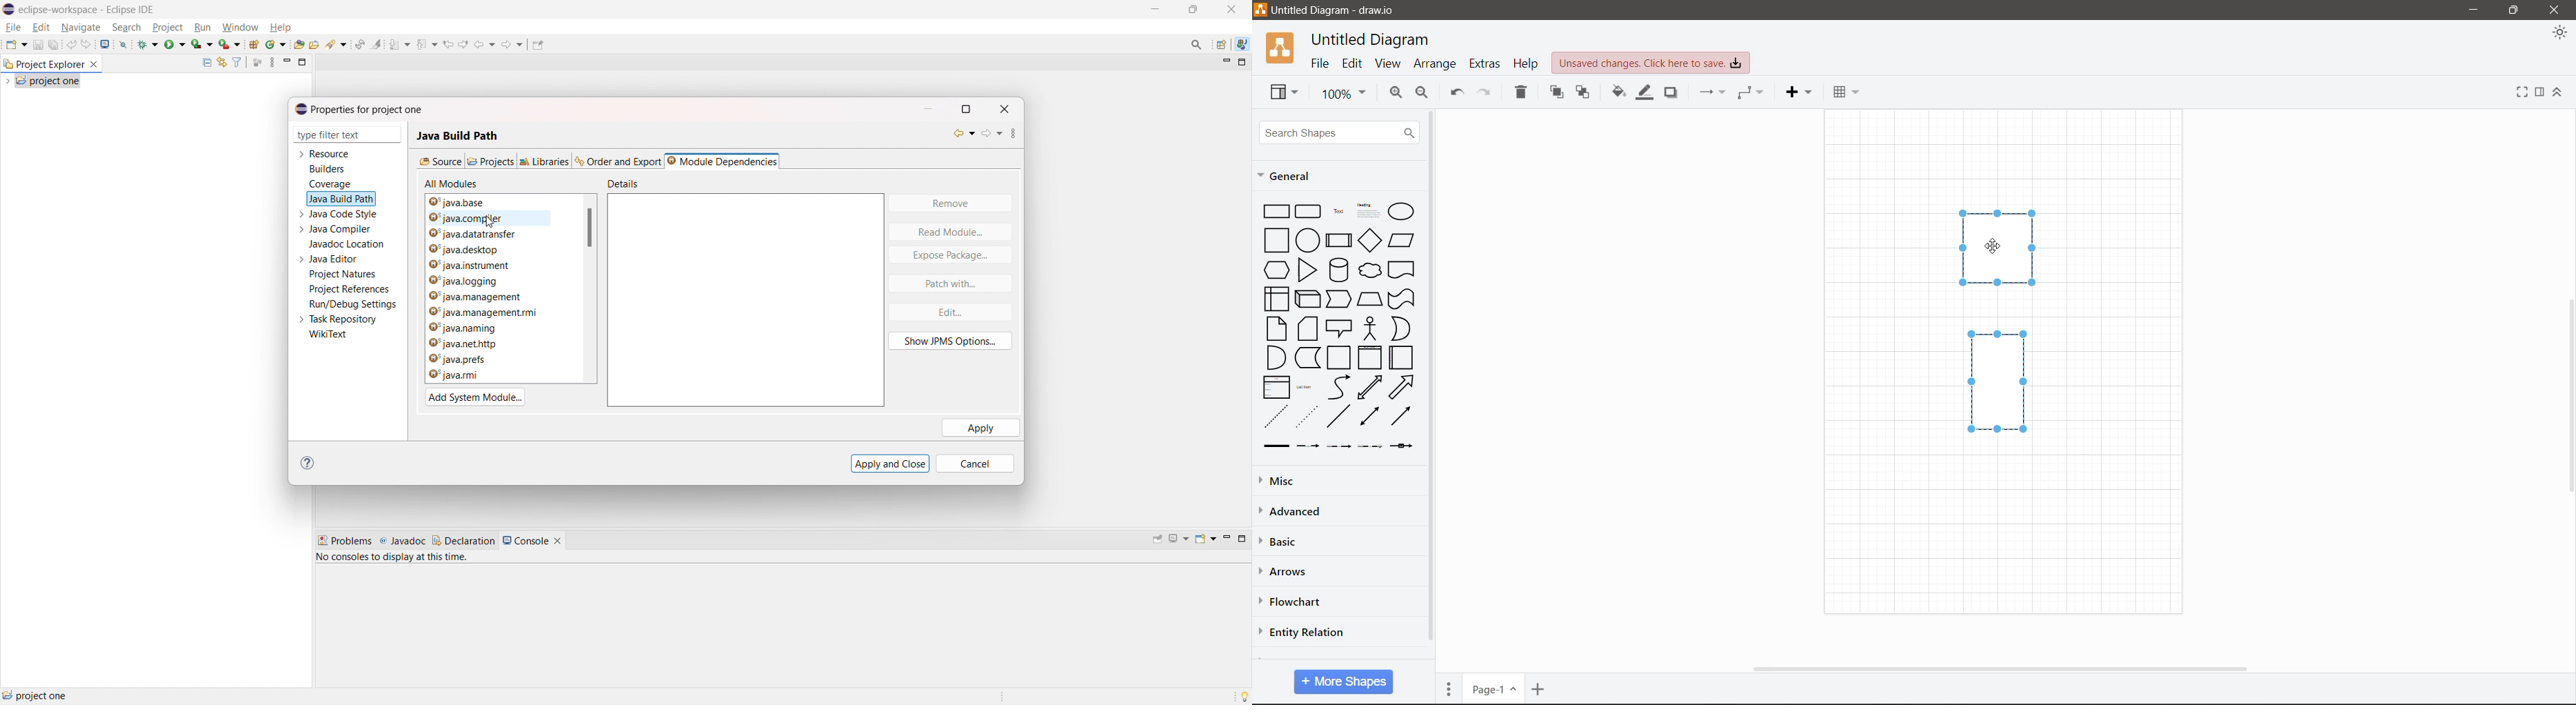  What do you see at coordinates (1993, 247) in the screenshot?
I see `Cursor` at bounding box center [1993, 247].